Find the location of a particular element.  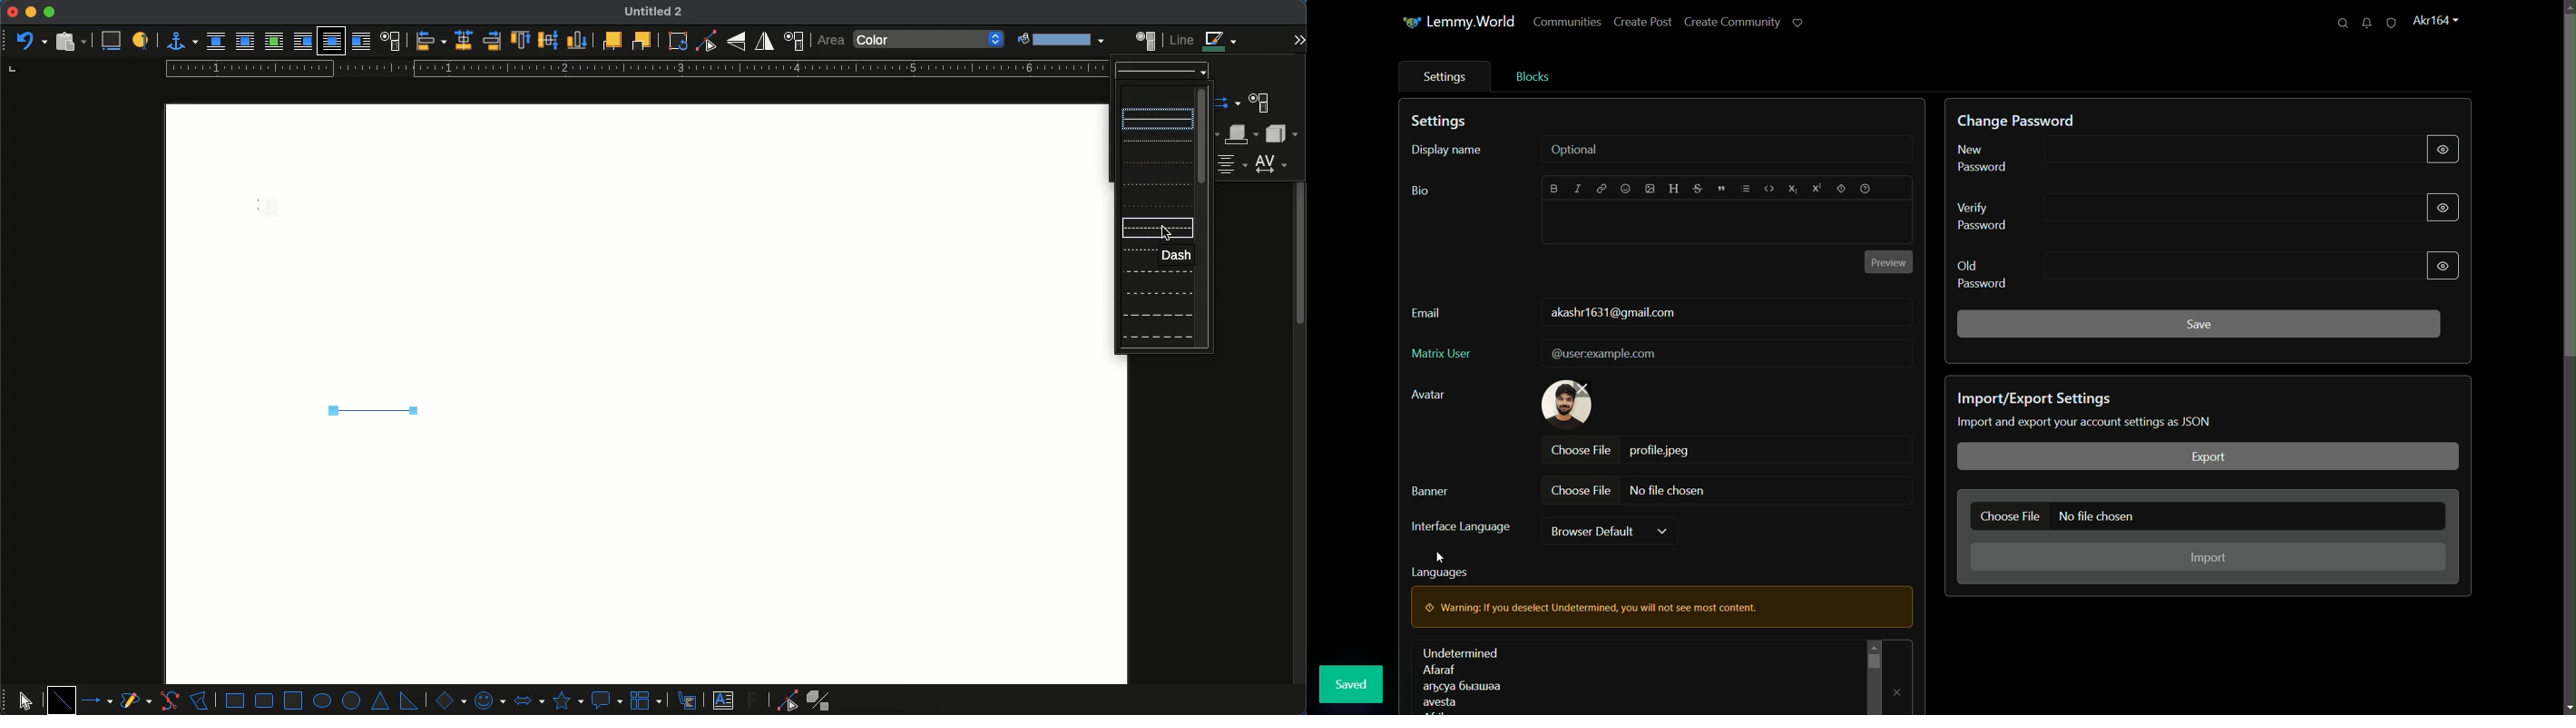

dot is located at coordinates (1154, 142).